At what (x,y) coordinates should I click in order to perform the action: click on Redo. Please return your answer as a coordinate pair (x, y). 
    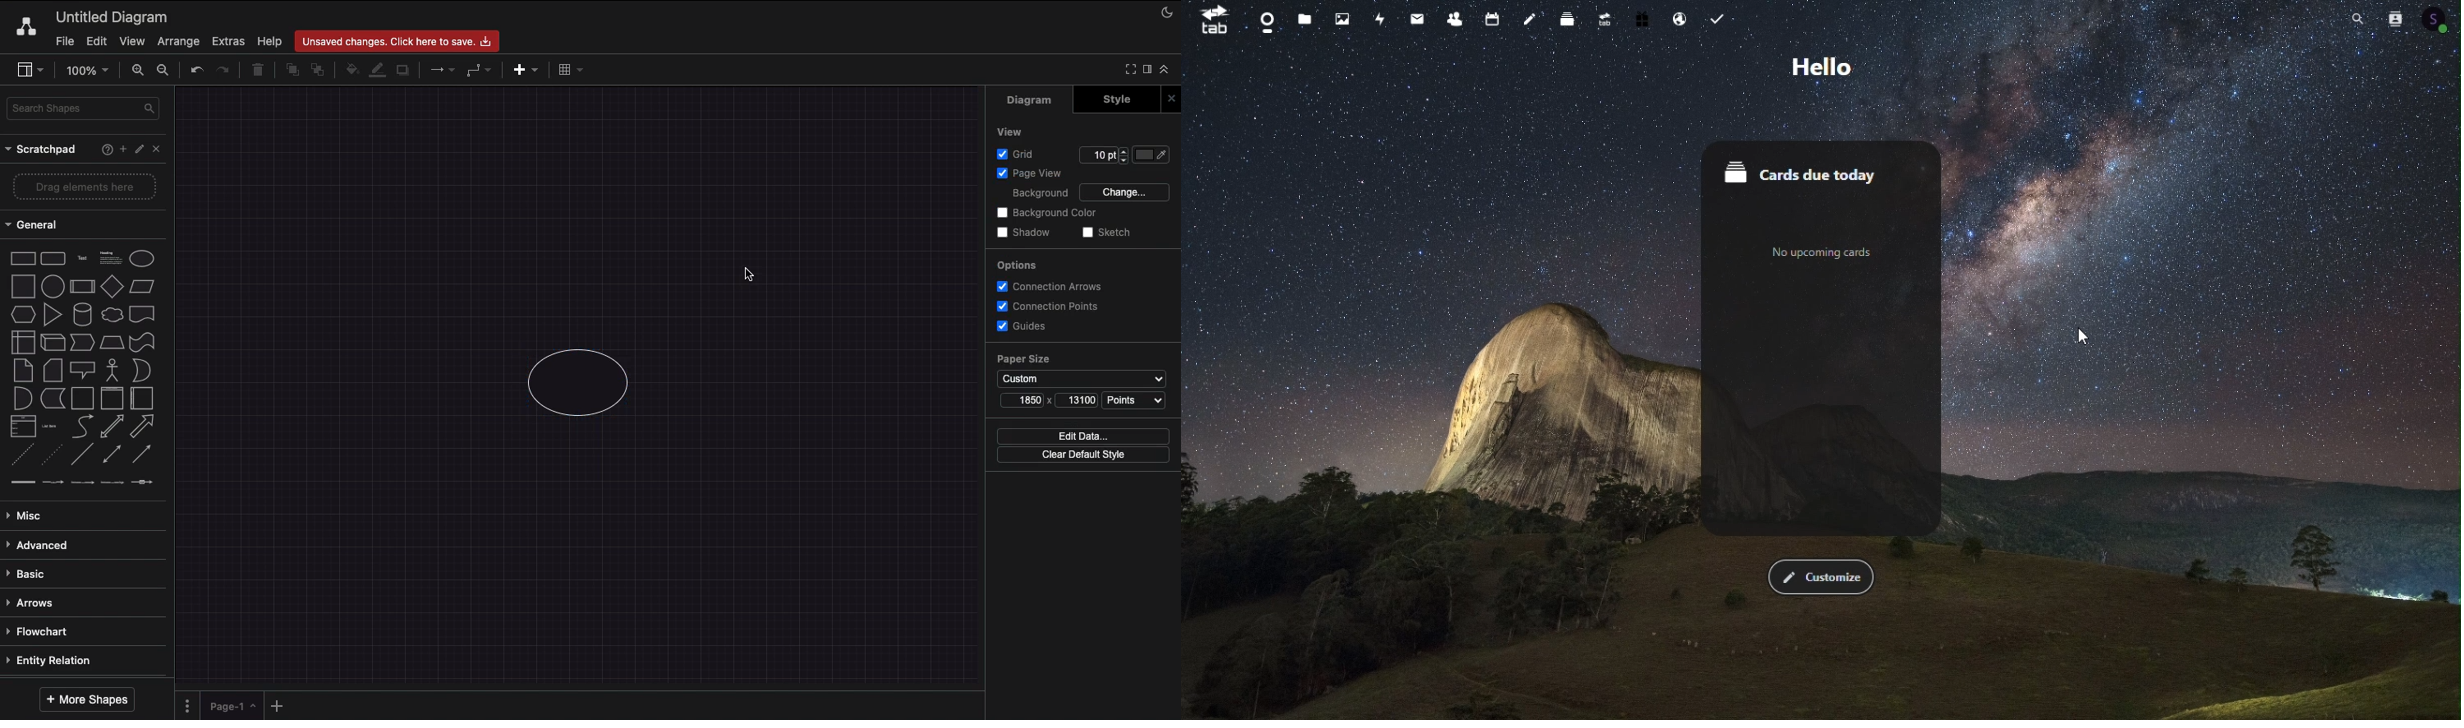
    Looking at the image, I should click on (223, 71).